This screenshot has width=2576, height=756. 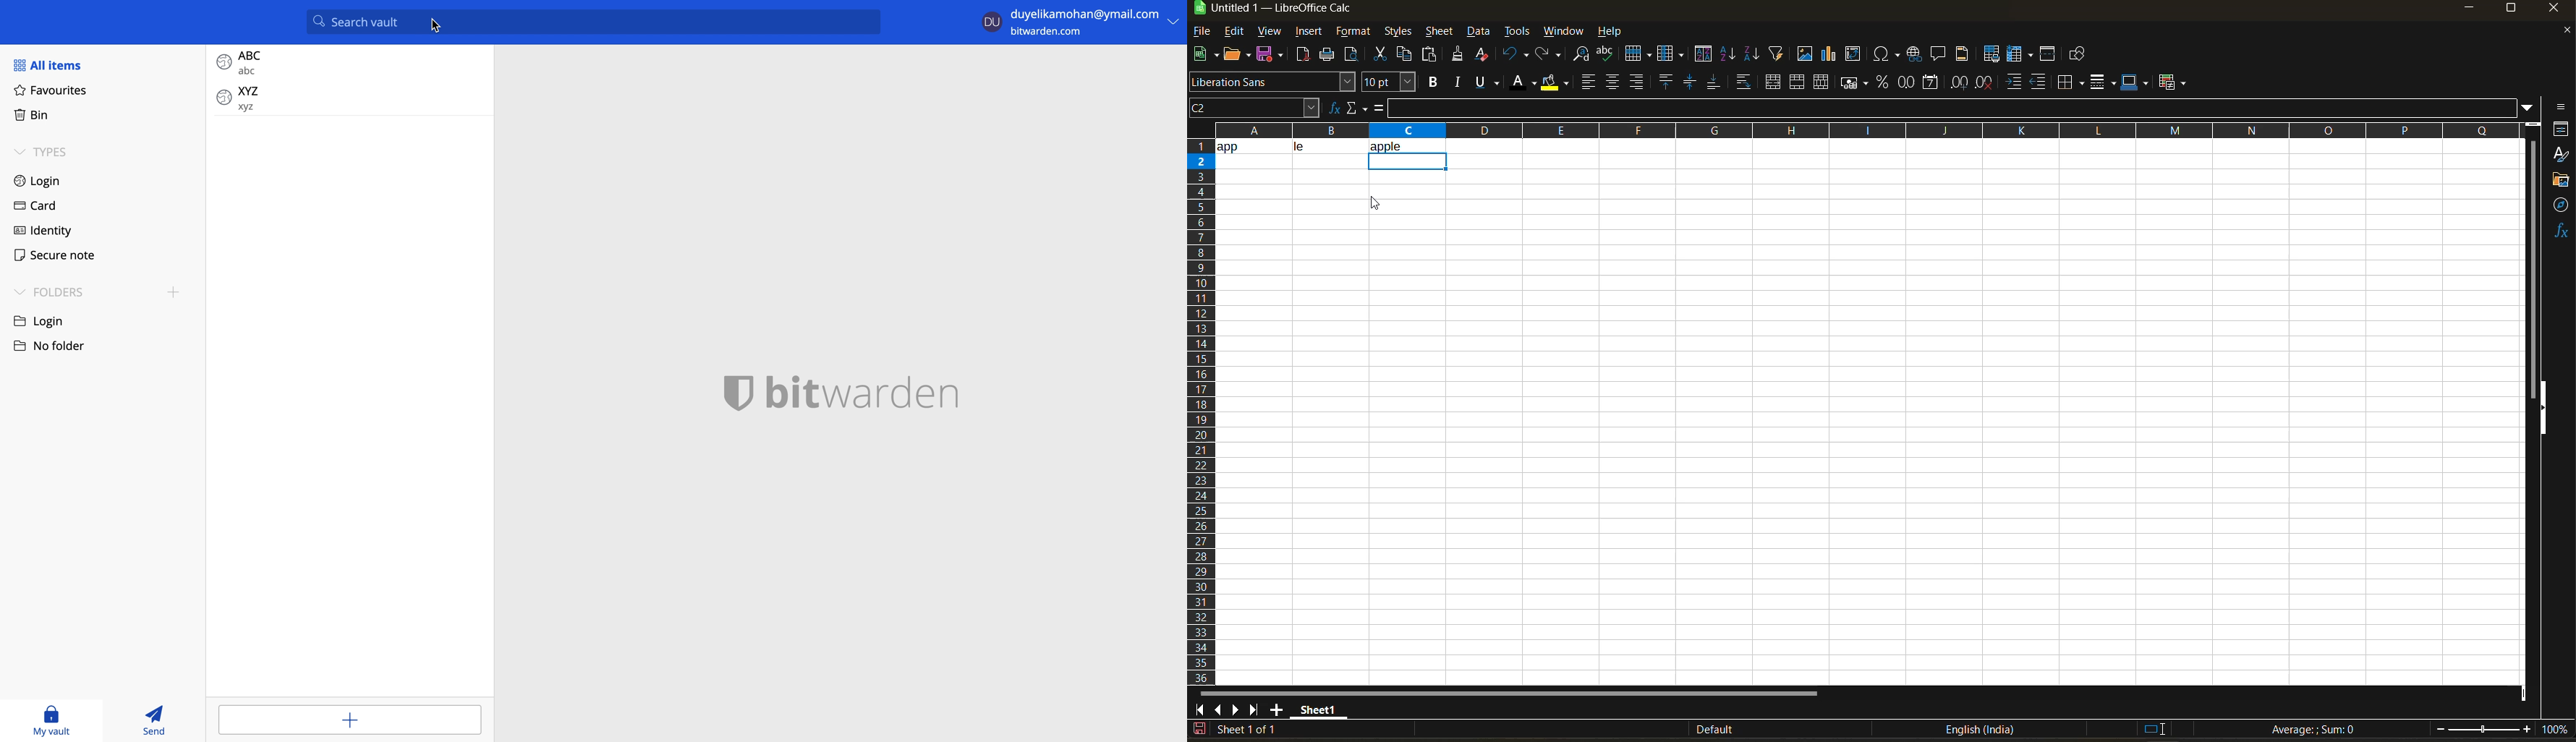 I want to click on more options, so click(x=1175, y=22).